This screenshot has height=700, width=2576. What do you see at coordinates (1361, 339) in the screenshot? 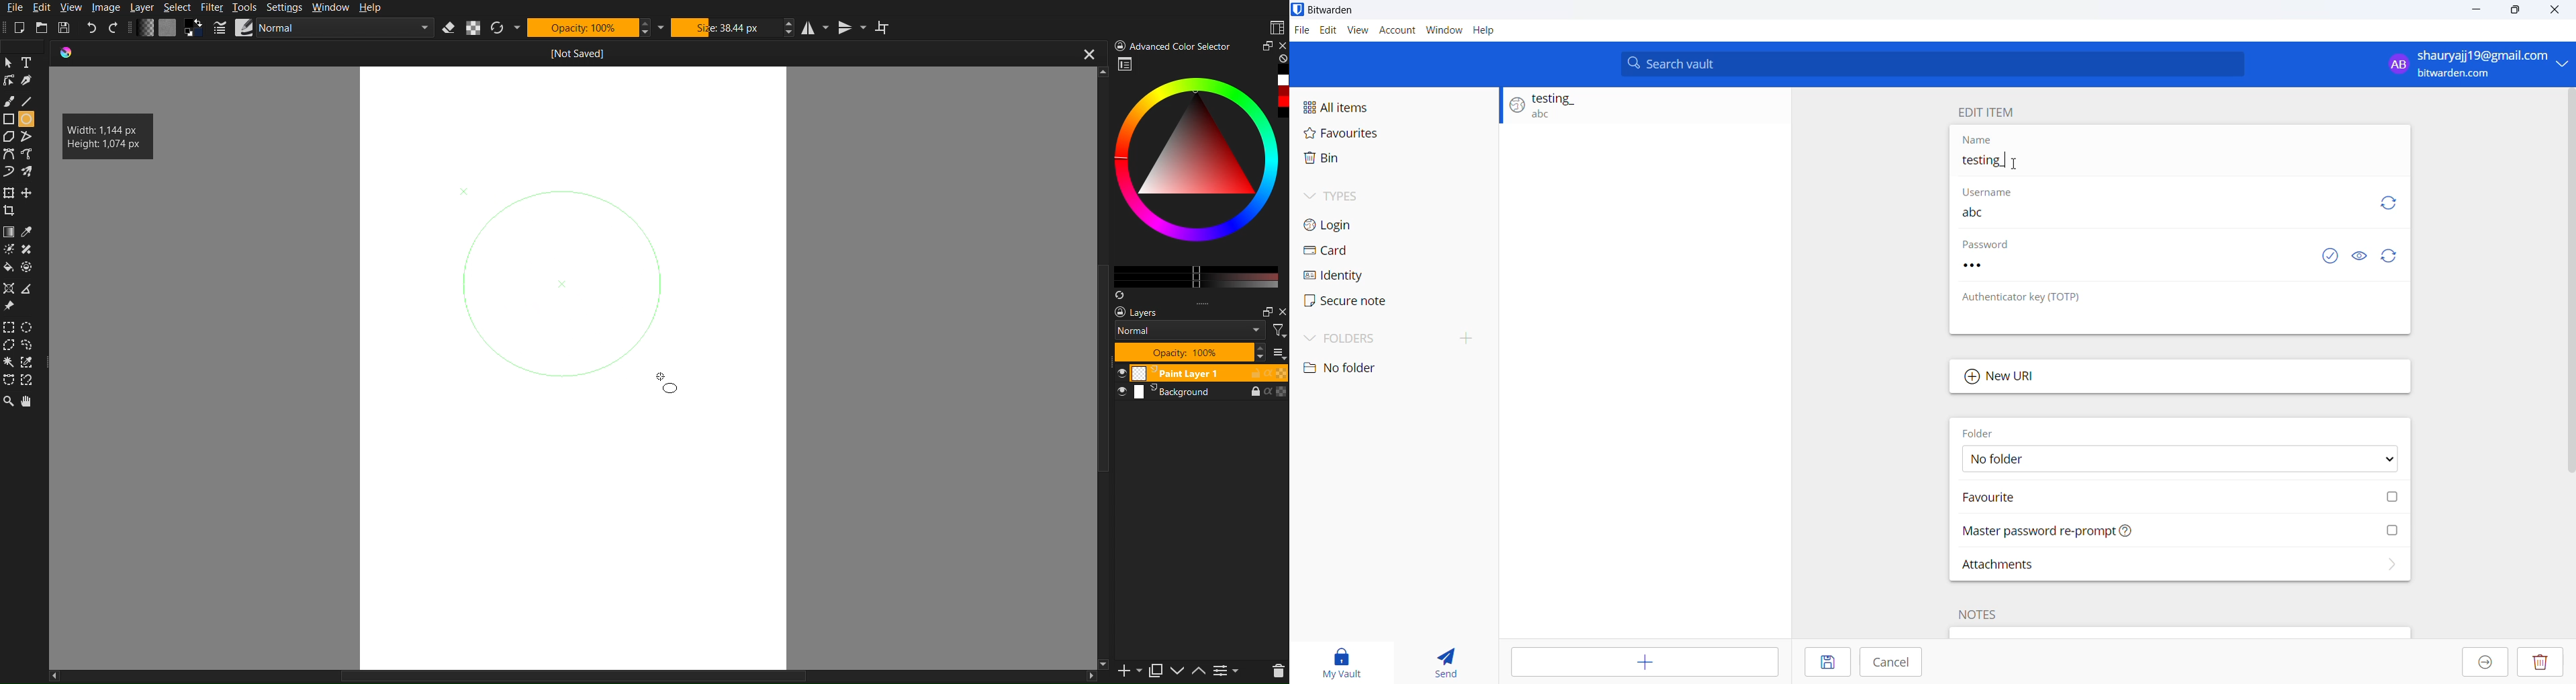
I see `Folders` at bounding box center [1361, 339].